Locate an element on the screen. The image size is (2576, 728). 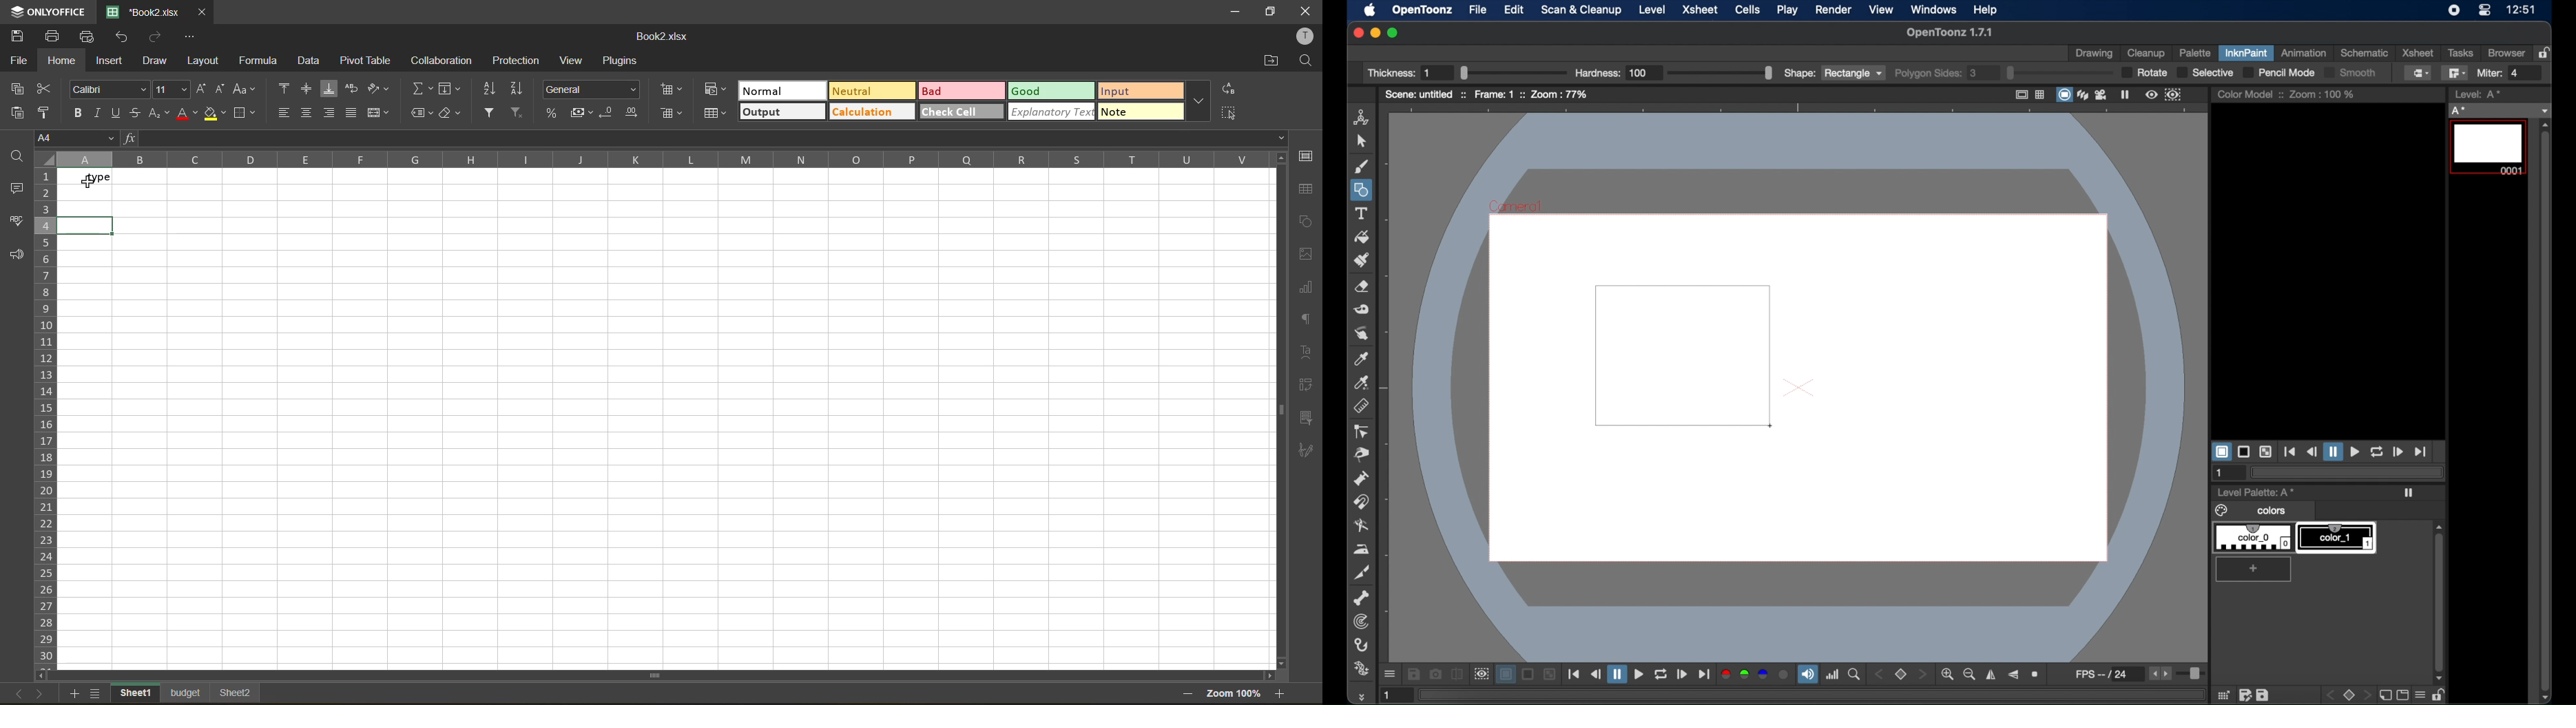
images is located at coordinates (1306, 255).